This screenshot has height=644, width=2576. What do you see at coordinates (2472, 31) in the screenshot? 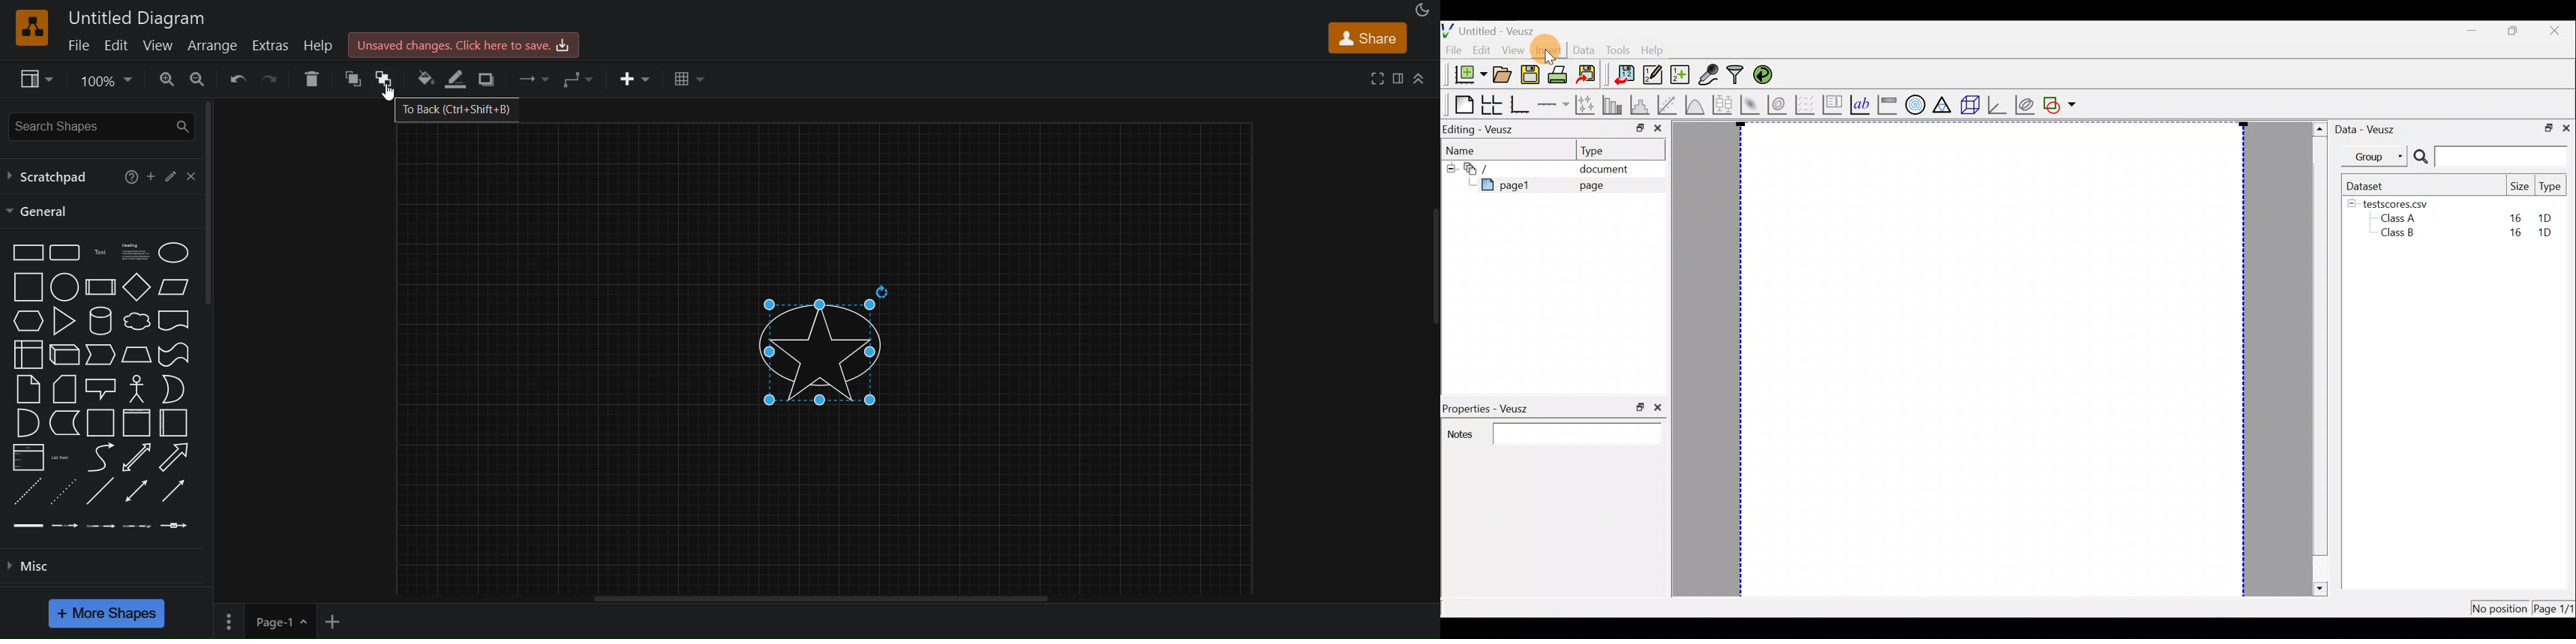
I see `Minimize` at bounding box center [2472, 31].